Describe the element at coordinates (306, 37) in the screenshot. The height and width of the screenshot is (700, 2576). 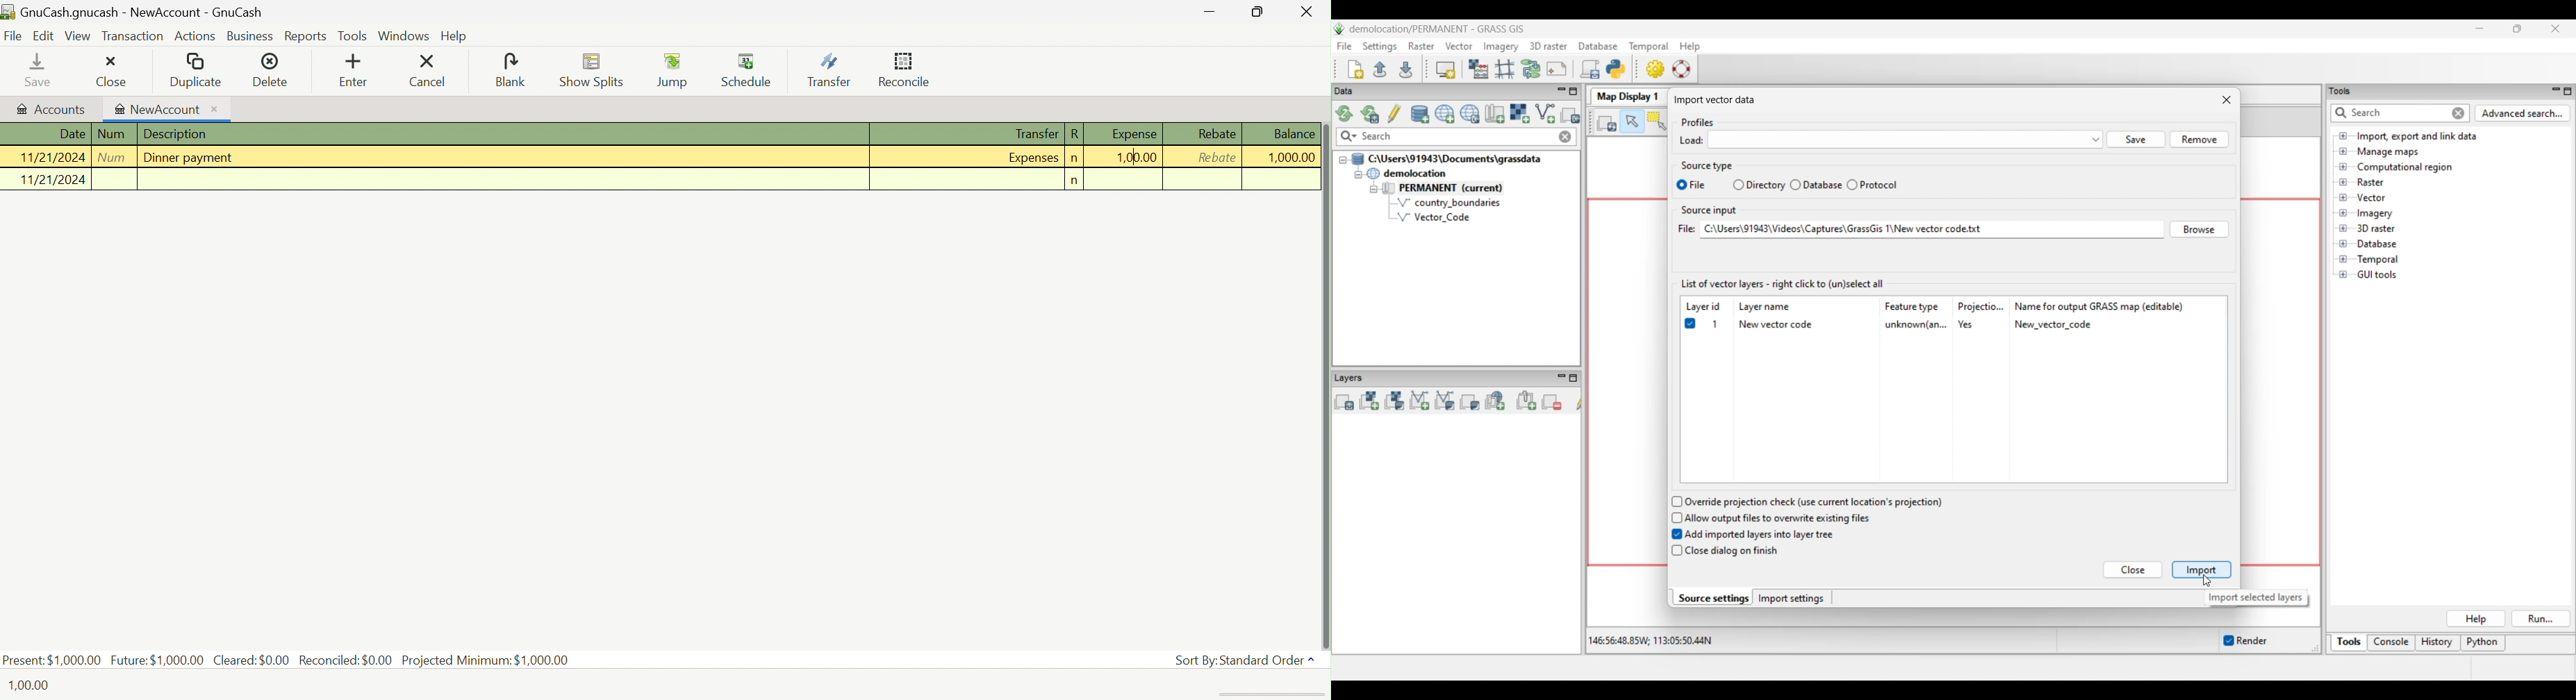
I see `Reports` at that location.